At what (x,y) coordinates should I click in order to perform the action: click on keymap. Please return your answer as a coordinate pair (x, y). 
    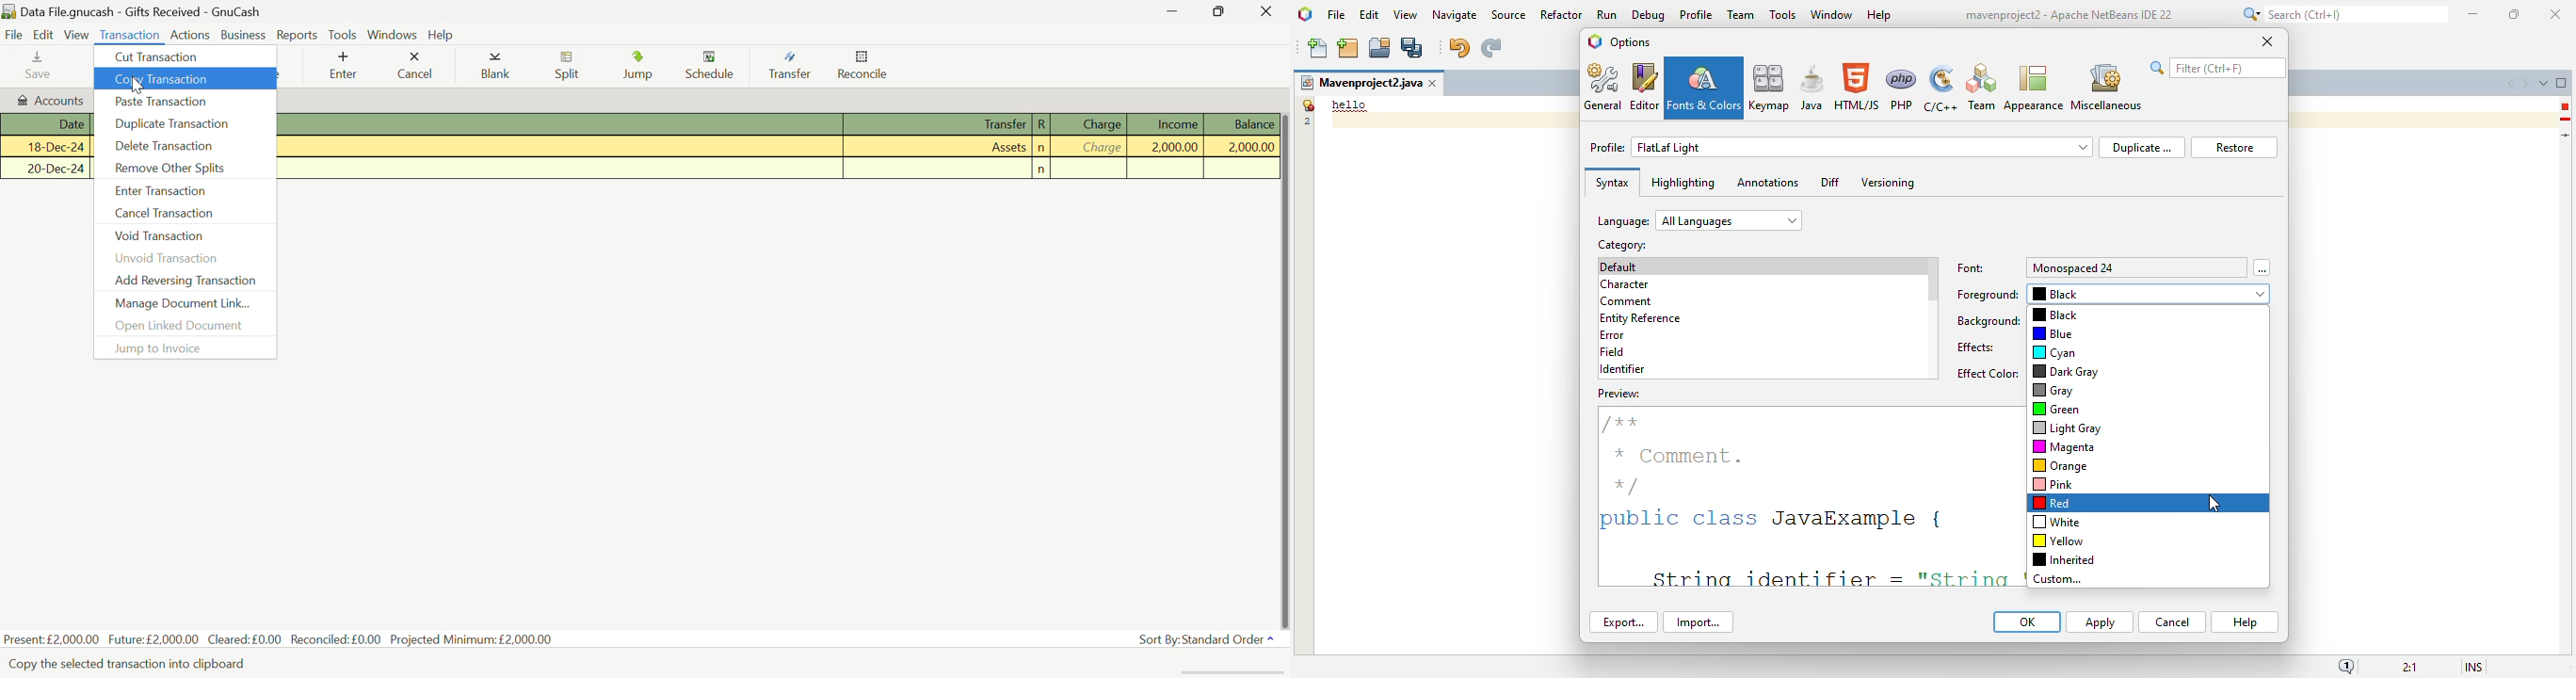
    Looking at the image, I should click on (1770, 87).